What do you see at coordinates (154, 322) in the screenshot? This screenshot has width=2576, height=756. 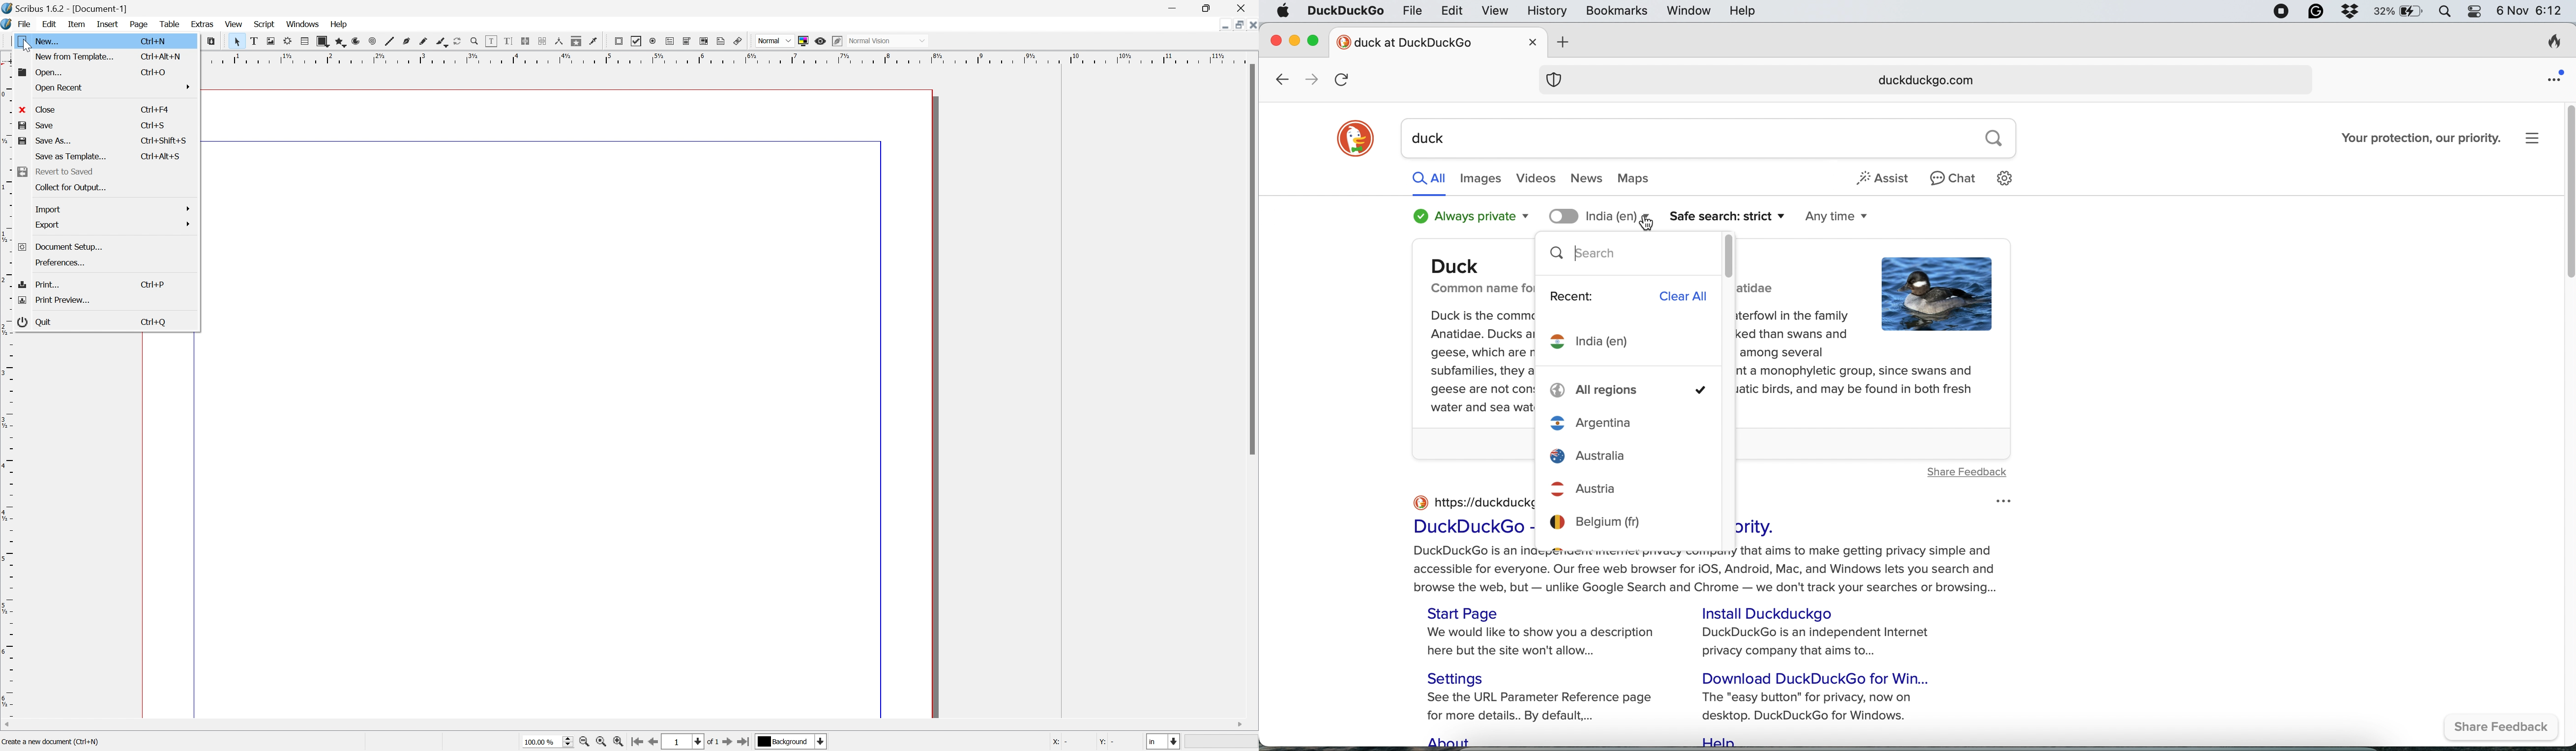 I see `ctrl+q` at bounding box center [154, 322].